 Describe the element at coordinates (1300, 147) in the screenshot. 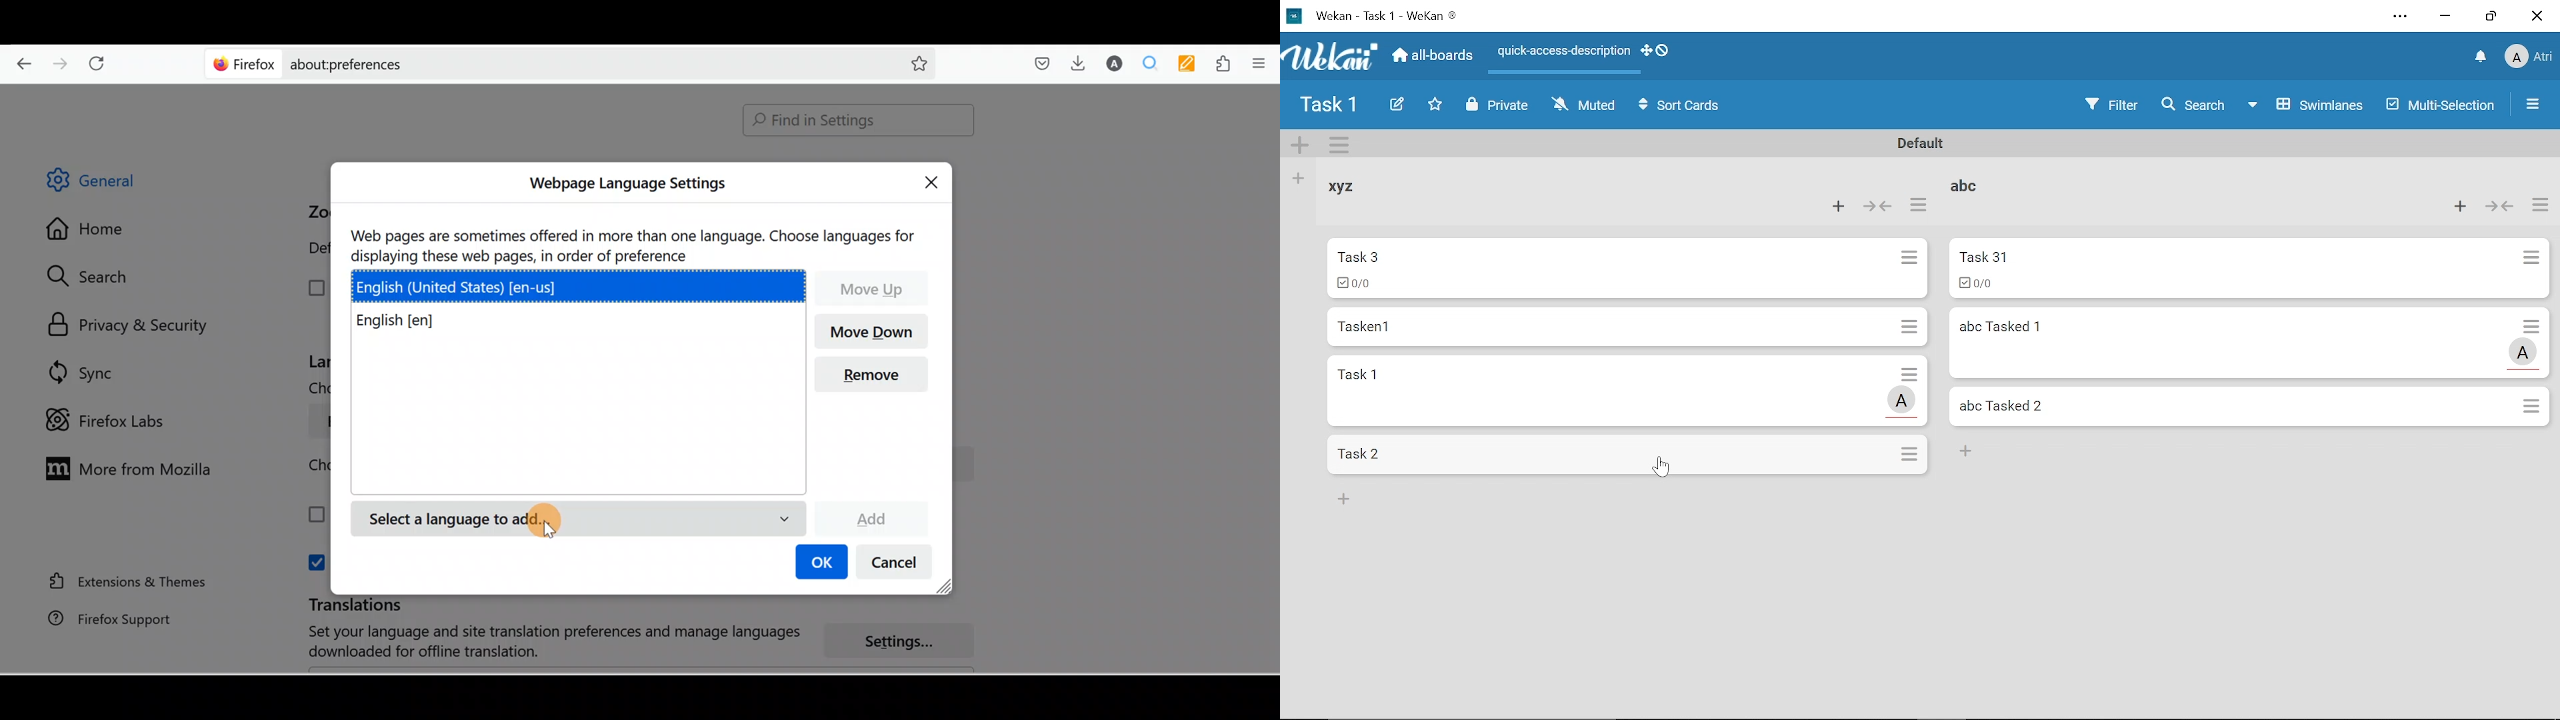

I see `Add swimlane` at that location.